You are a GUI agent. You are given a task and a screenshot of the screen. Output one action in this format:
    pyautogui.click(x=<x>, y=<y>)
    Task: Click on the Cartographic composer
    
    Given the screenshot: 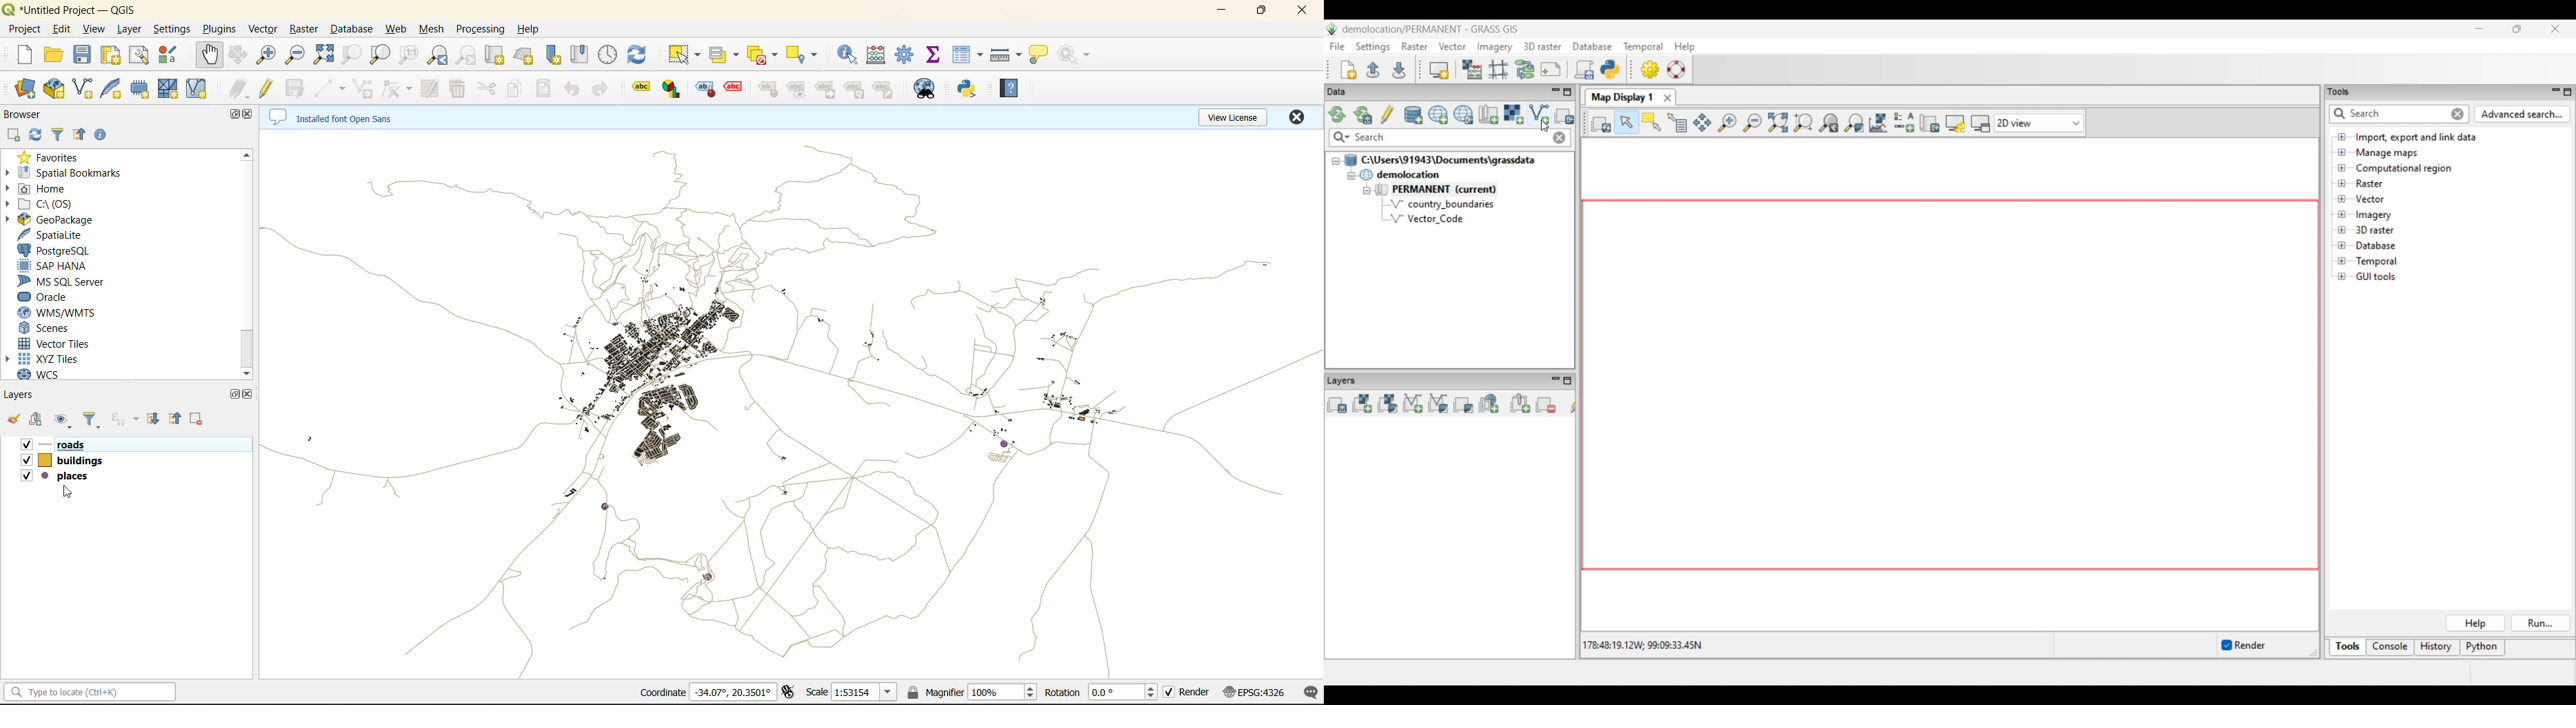 What is the action you would take?
    pyautogui.click(x=1552, y=70)
    